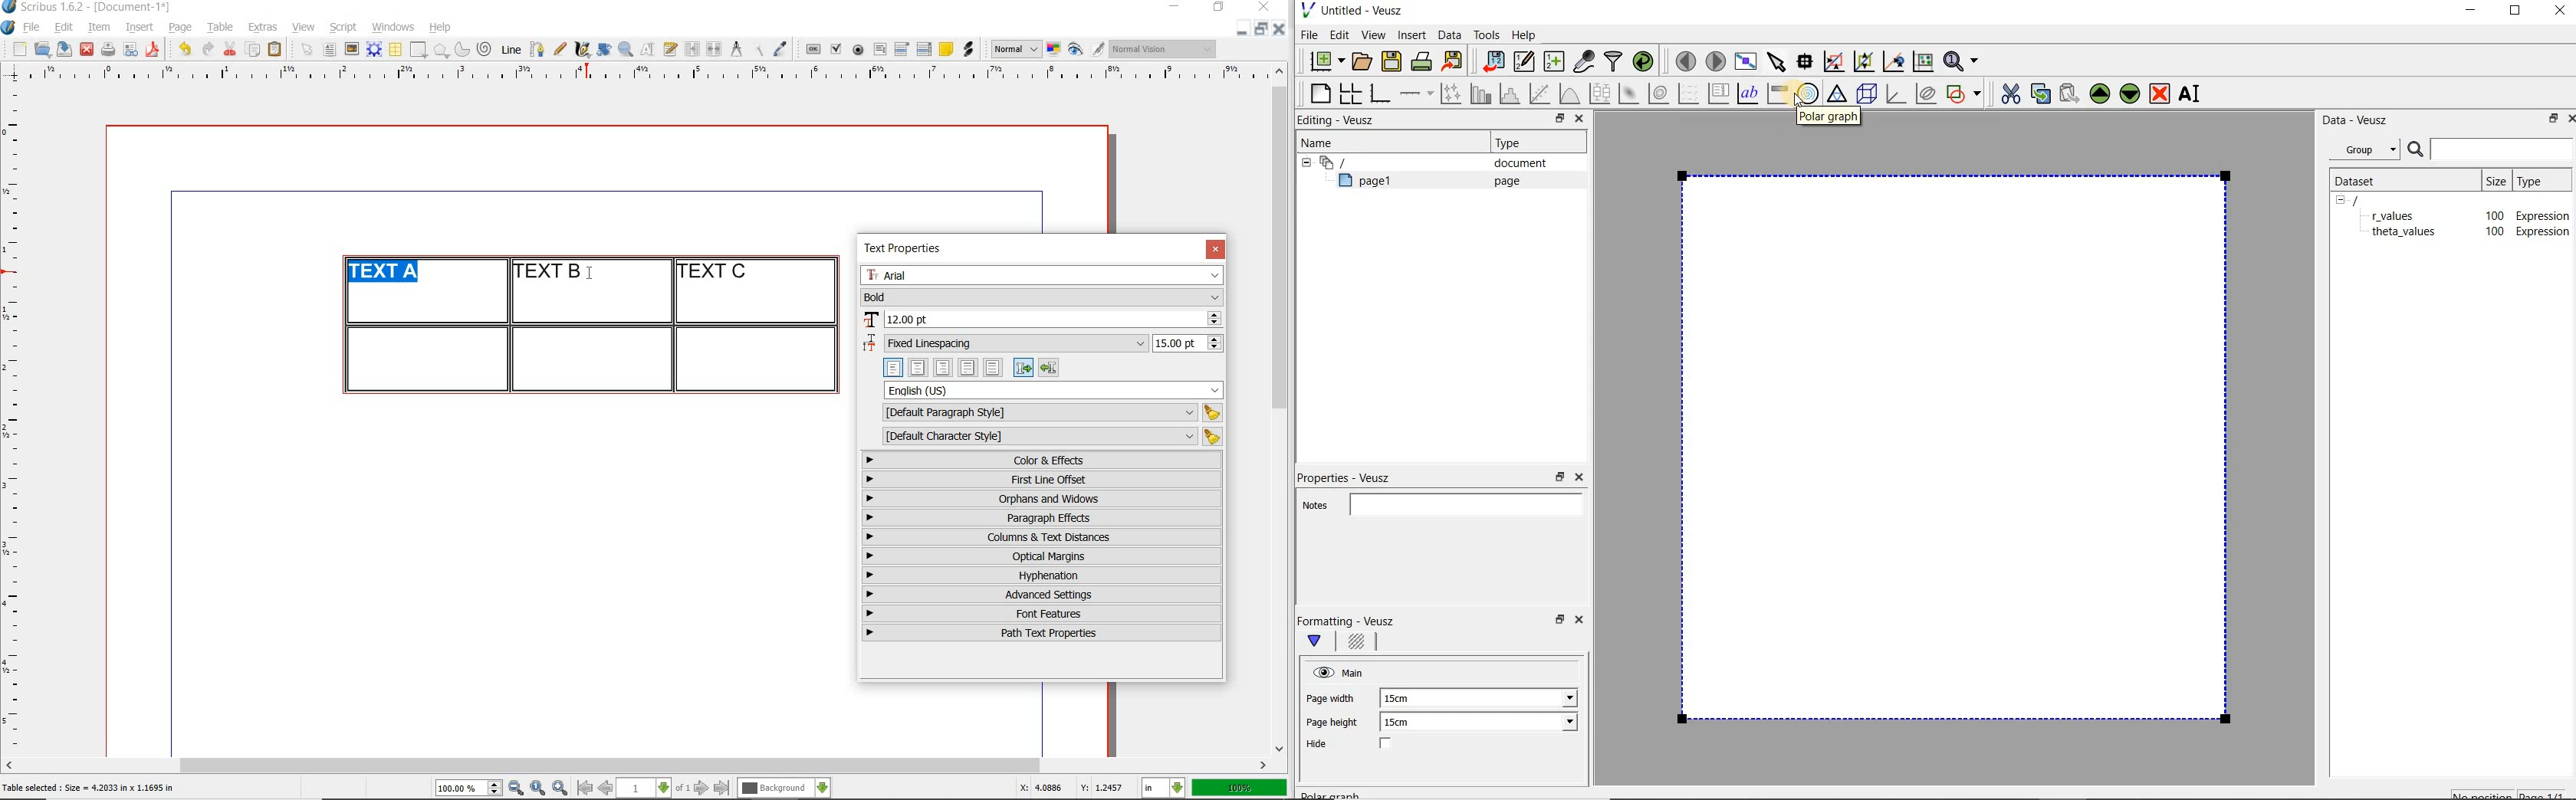 This screenshot has width=2576, height=812. Describe the element at coordinates (1043, 460) in the screenshot. I see `color & effects` at that location.